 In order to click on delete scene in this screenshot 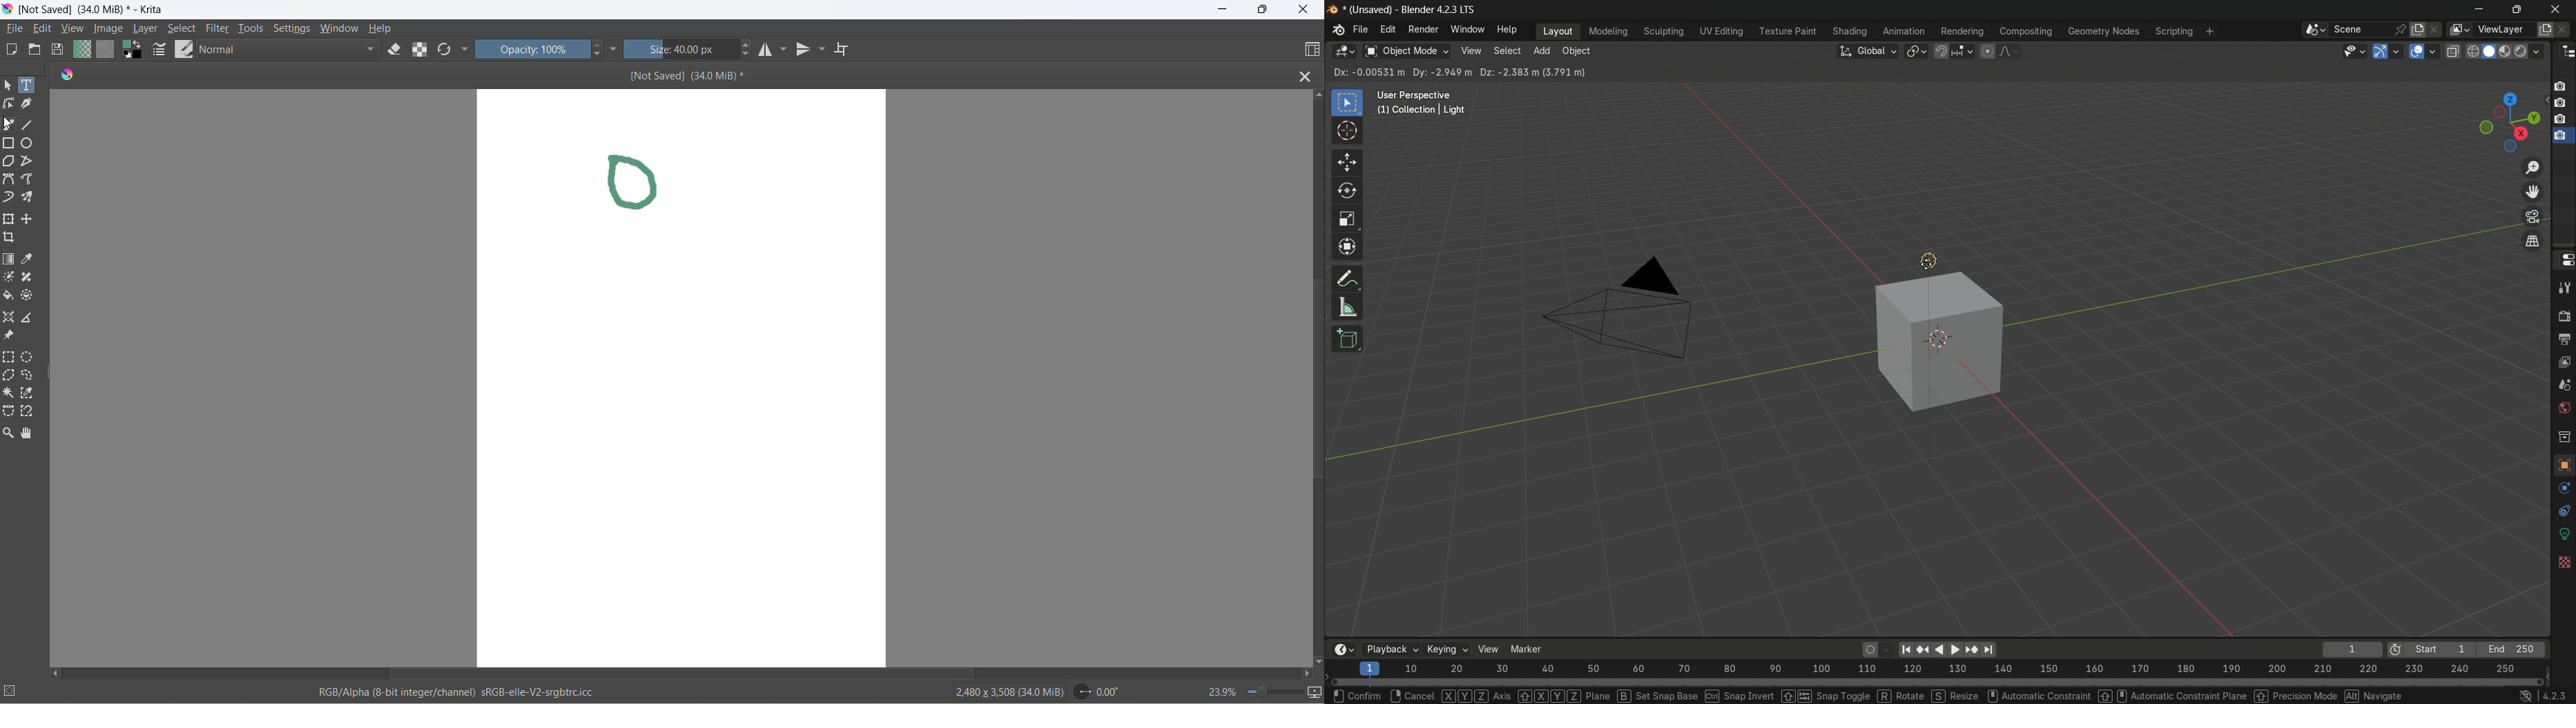, I will do `click(2437, 31)`.